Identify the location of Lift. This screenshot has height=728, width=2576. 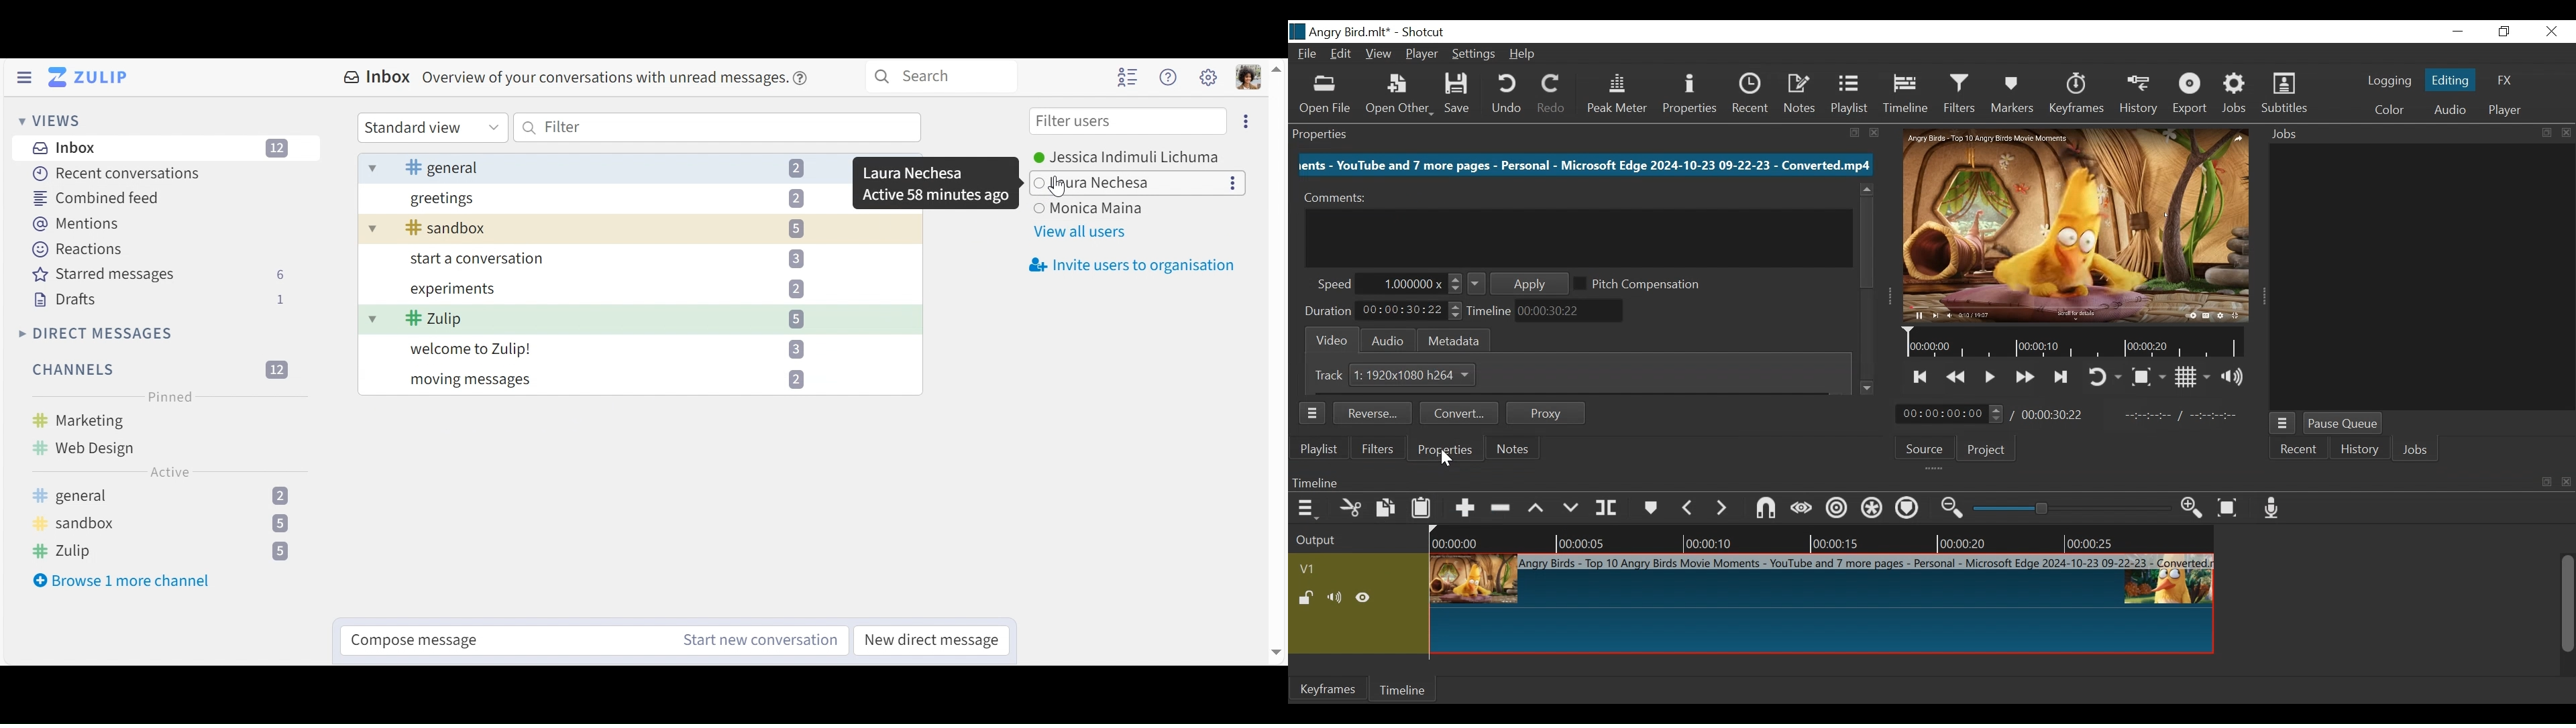
(1540, 508).